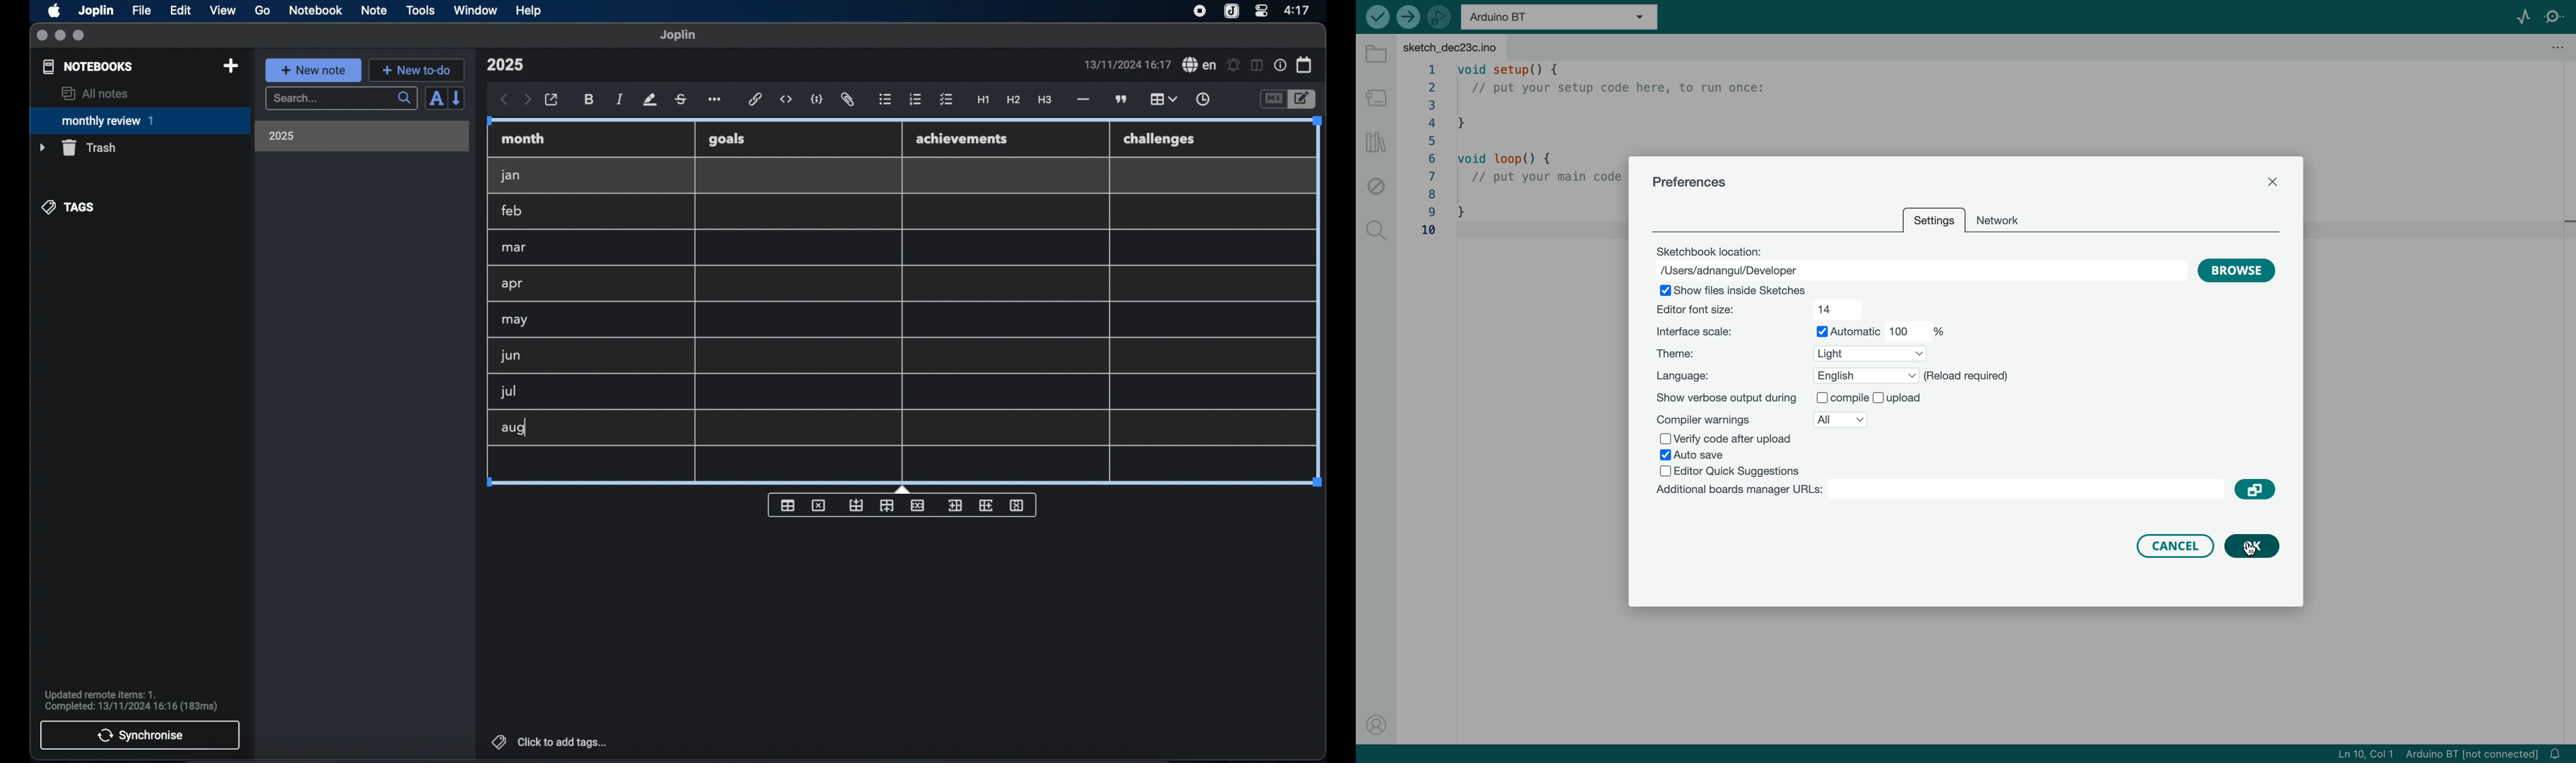 The width and height of the screenshot is (2576, 784). I want to click on new note, so click(313, 70).